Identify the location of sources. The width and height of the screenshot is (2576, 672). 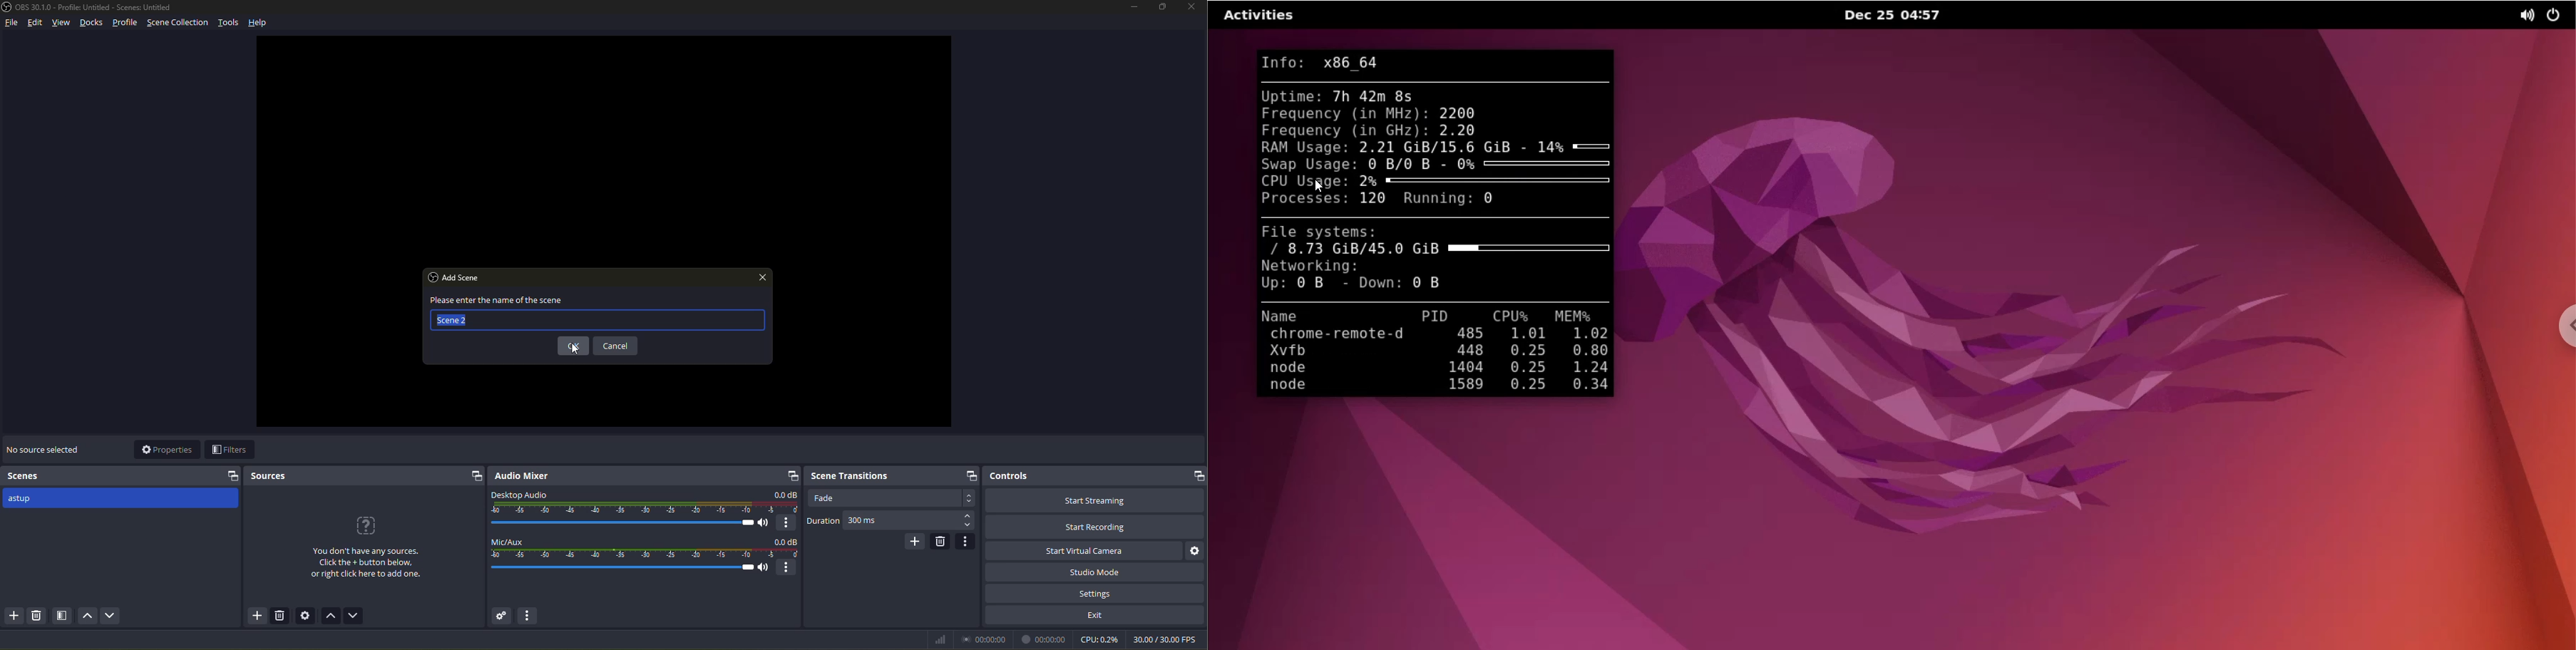
(269, 476).